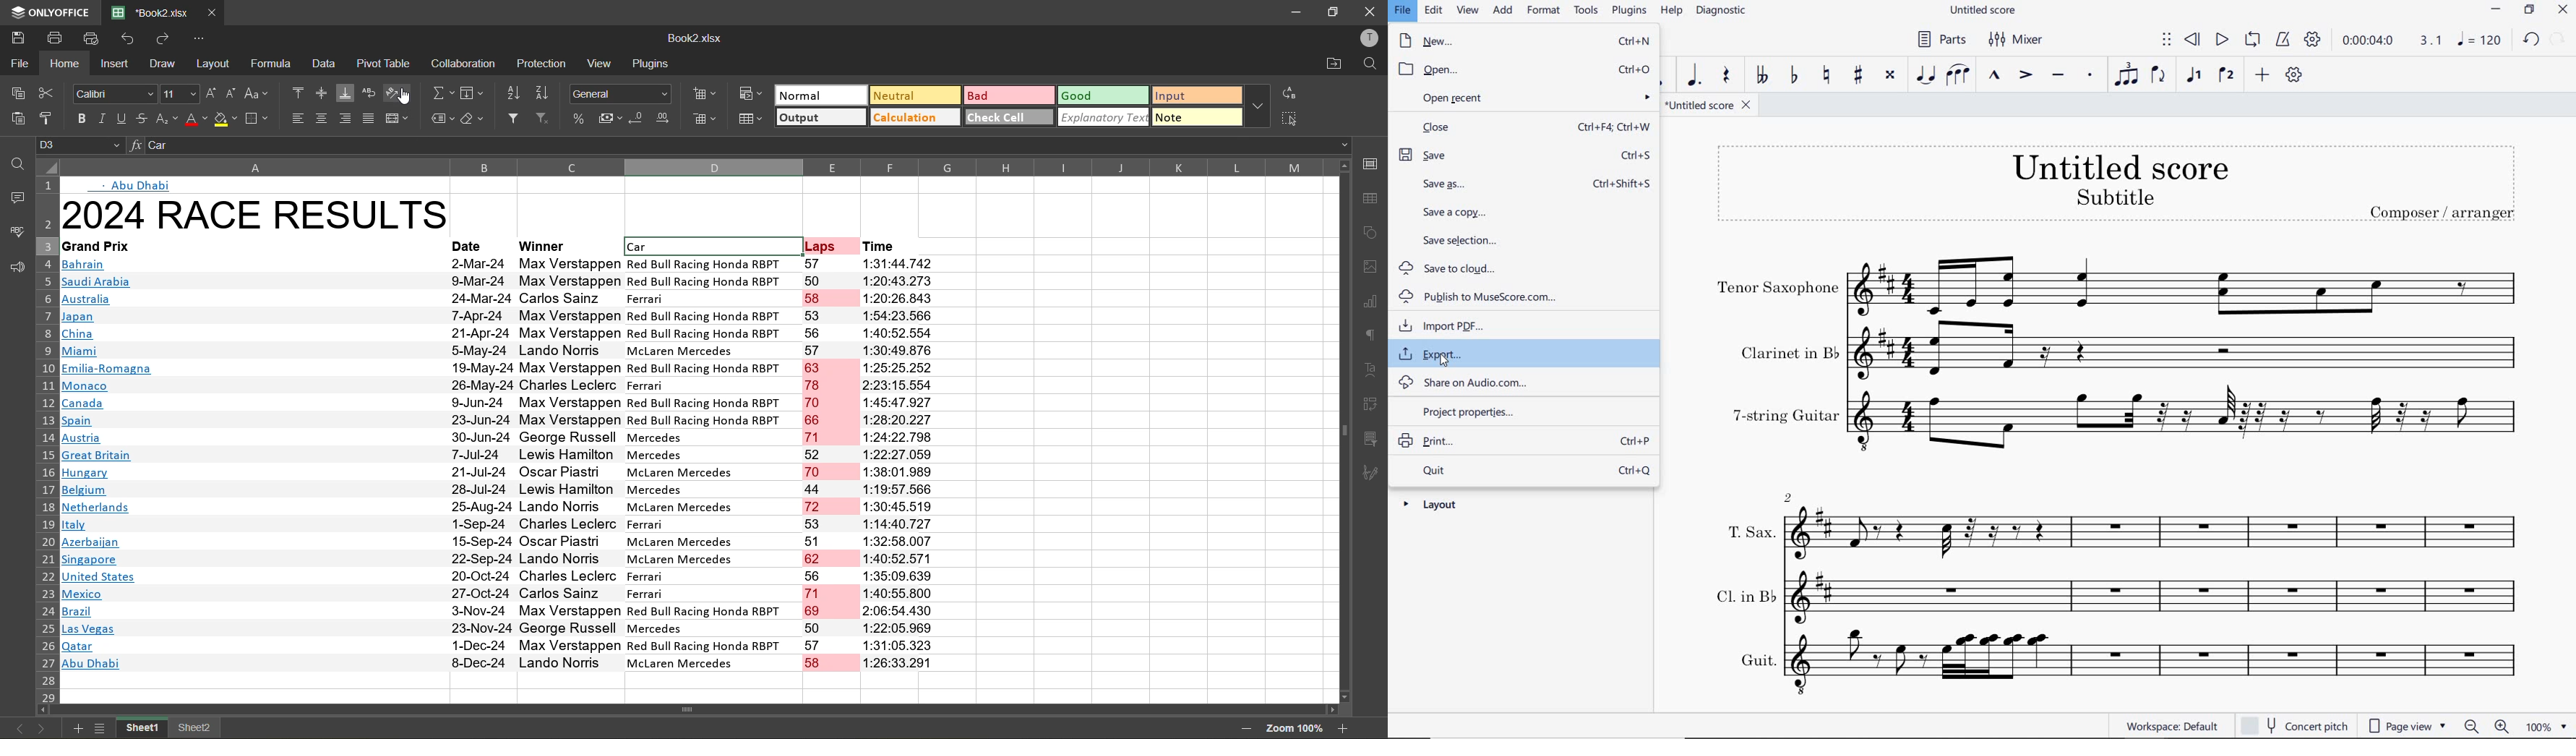  What do you see at coordinates (2117, 285) in the screenshot?
I see `Tenor Saxophone` at bounding box center [2117, 285].